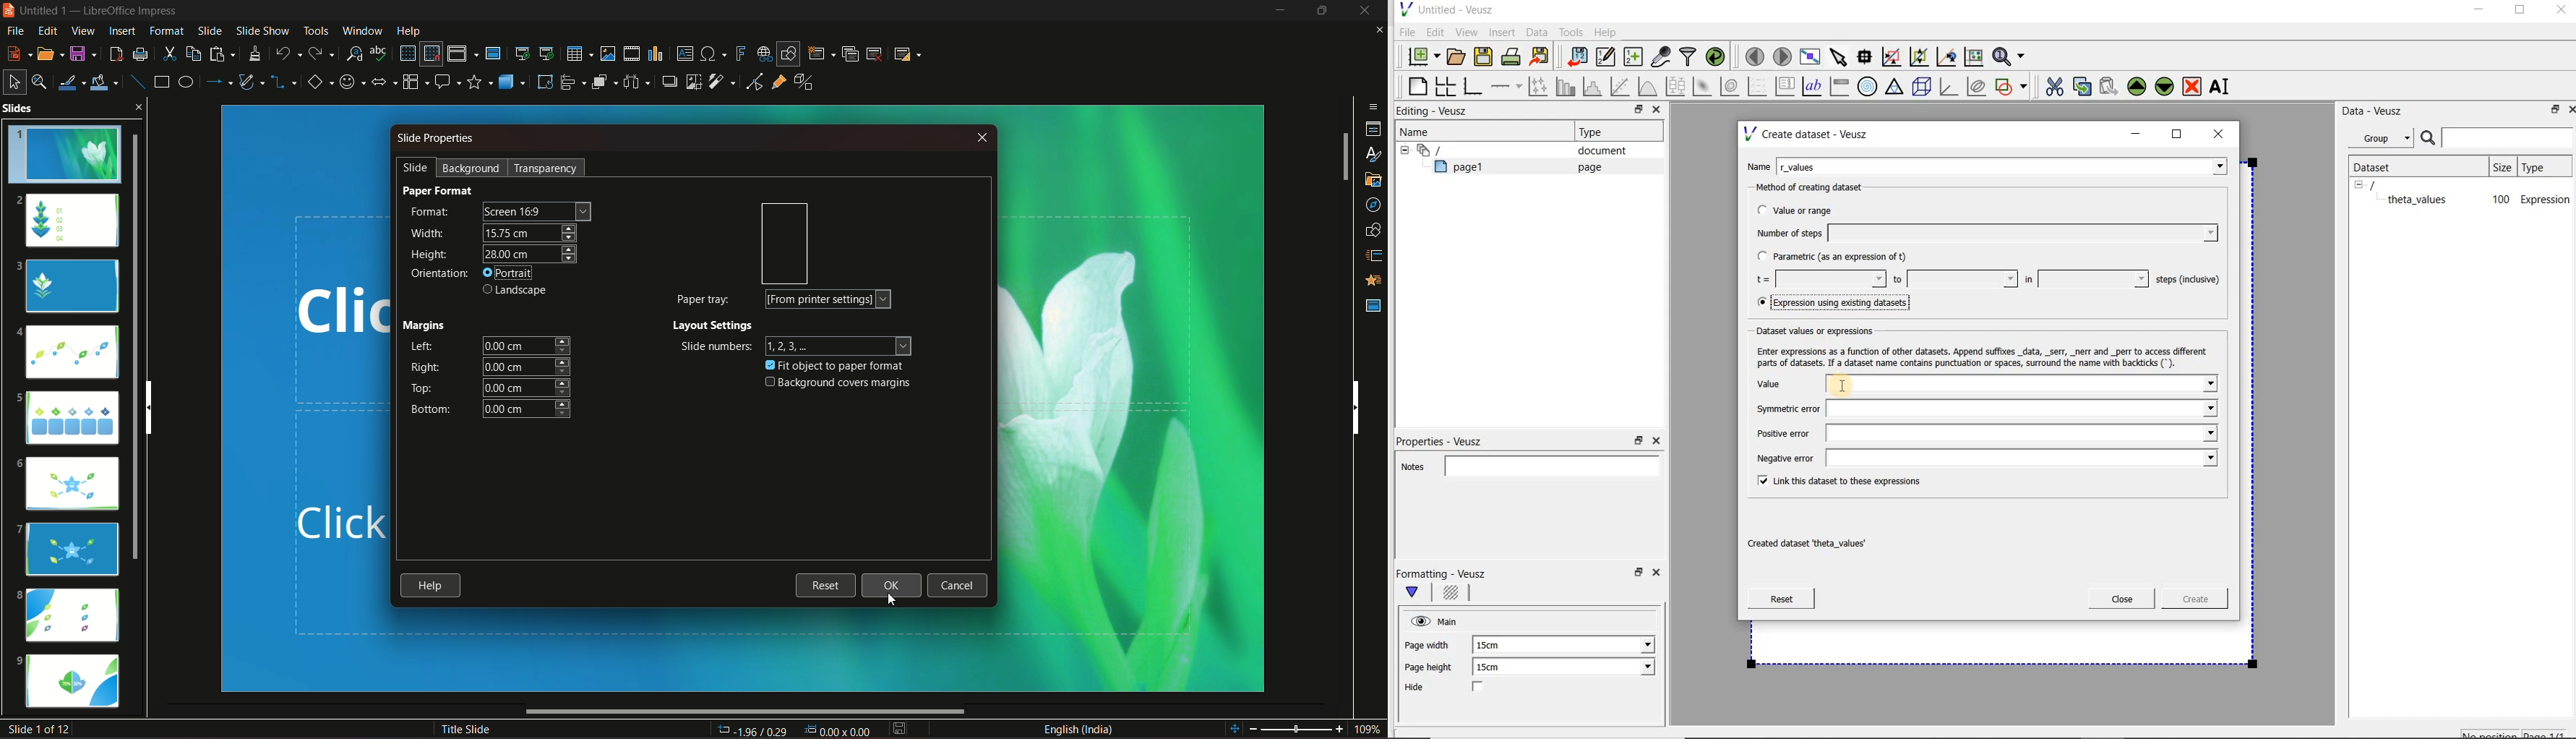 This screenshot has width=2576, height=756. I want to click on plot key, so click(1786, 86).